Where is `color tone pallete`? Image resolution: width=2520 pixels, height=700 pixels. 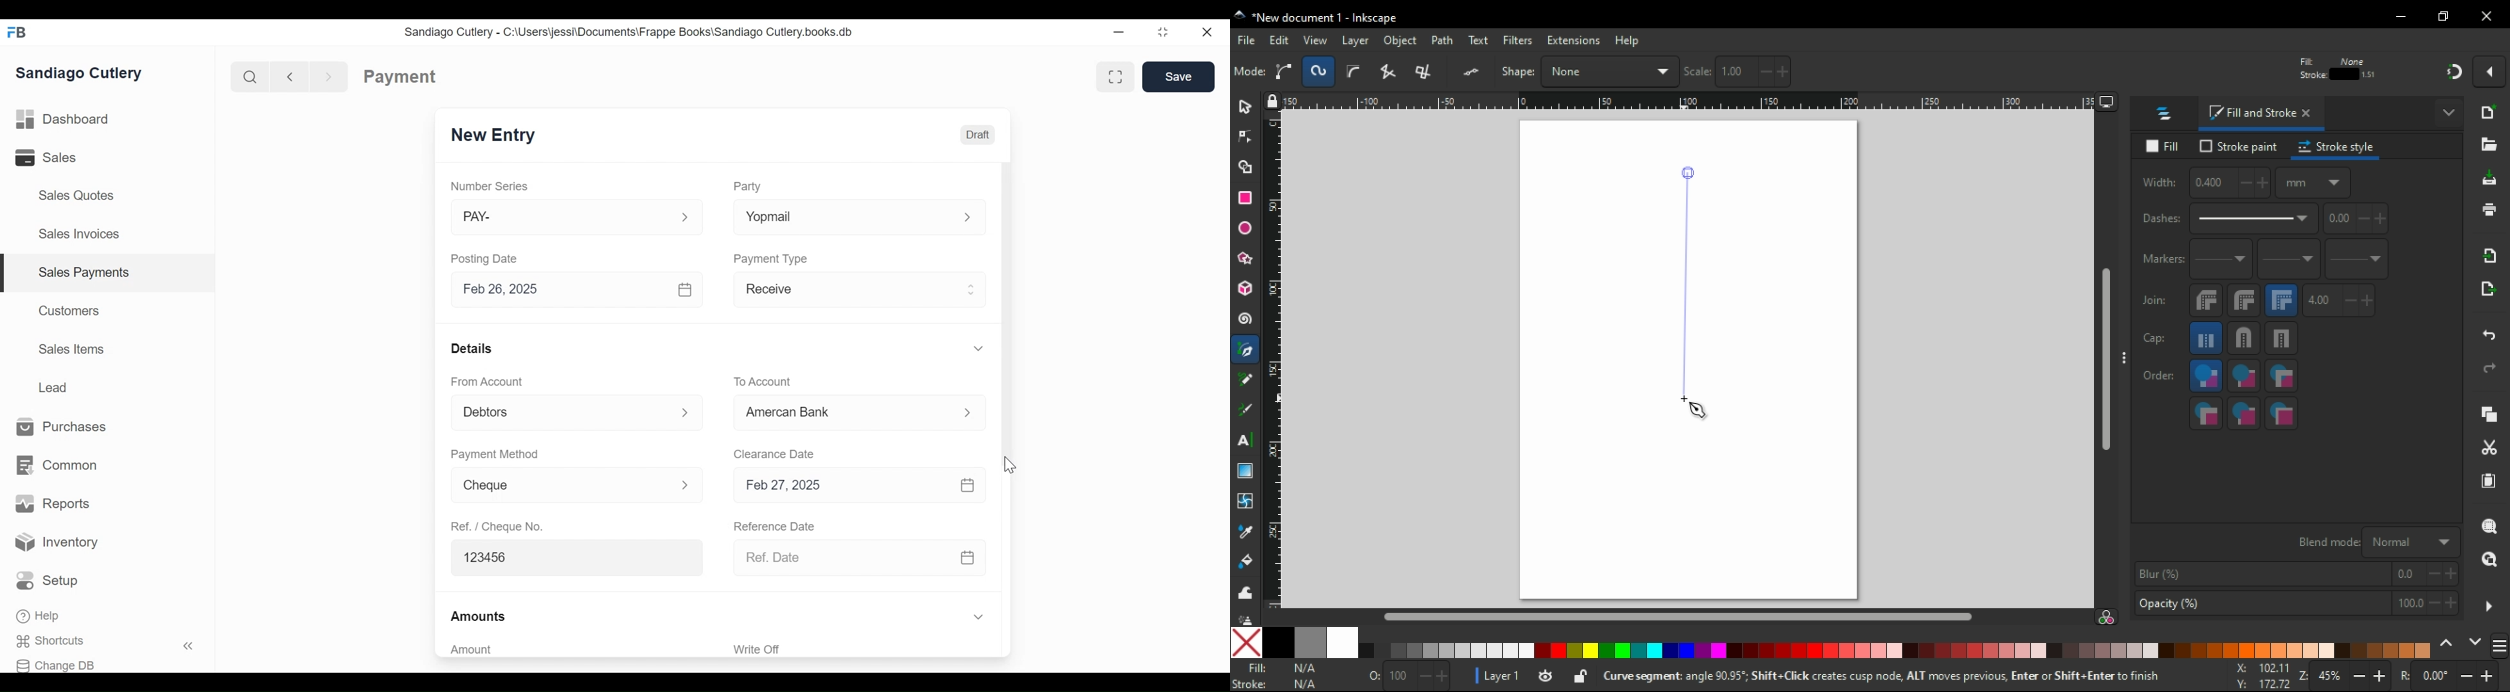 color tone pallete is located at coordinates (1829, 649).